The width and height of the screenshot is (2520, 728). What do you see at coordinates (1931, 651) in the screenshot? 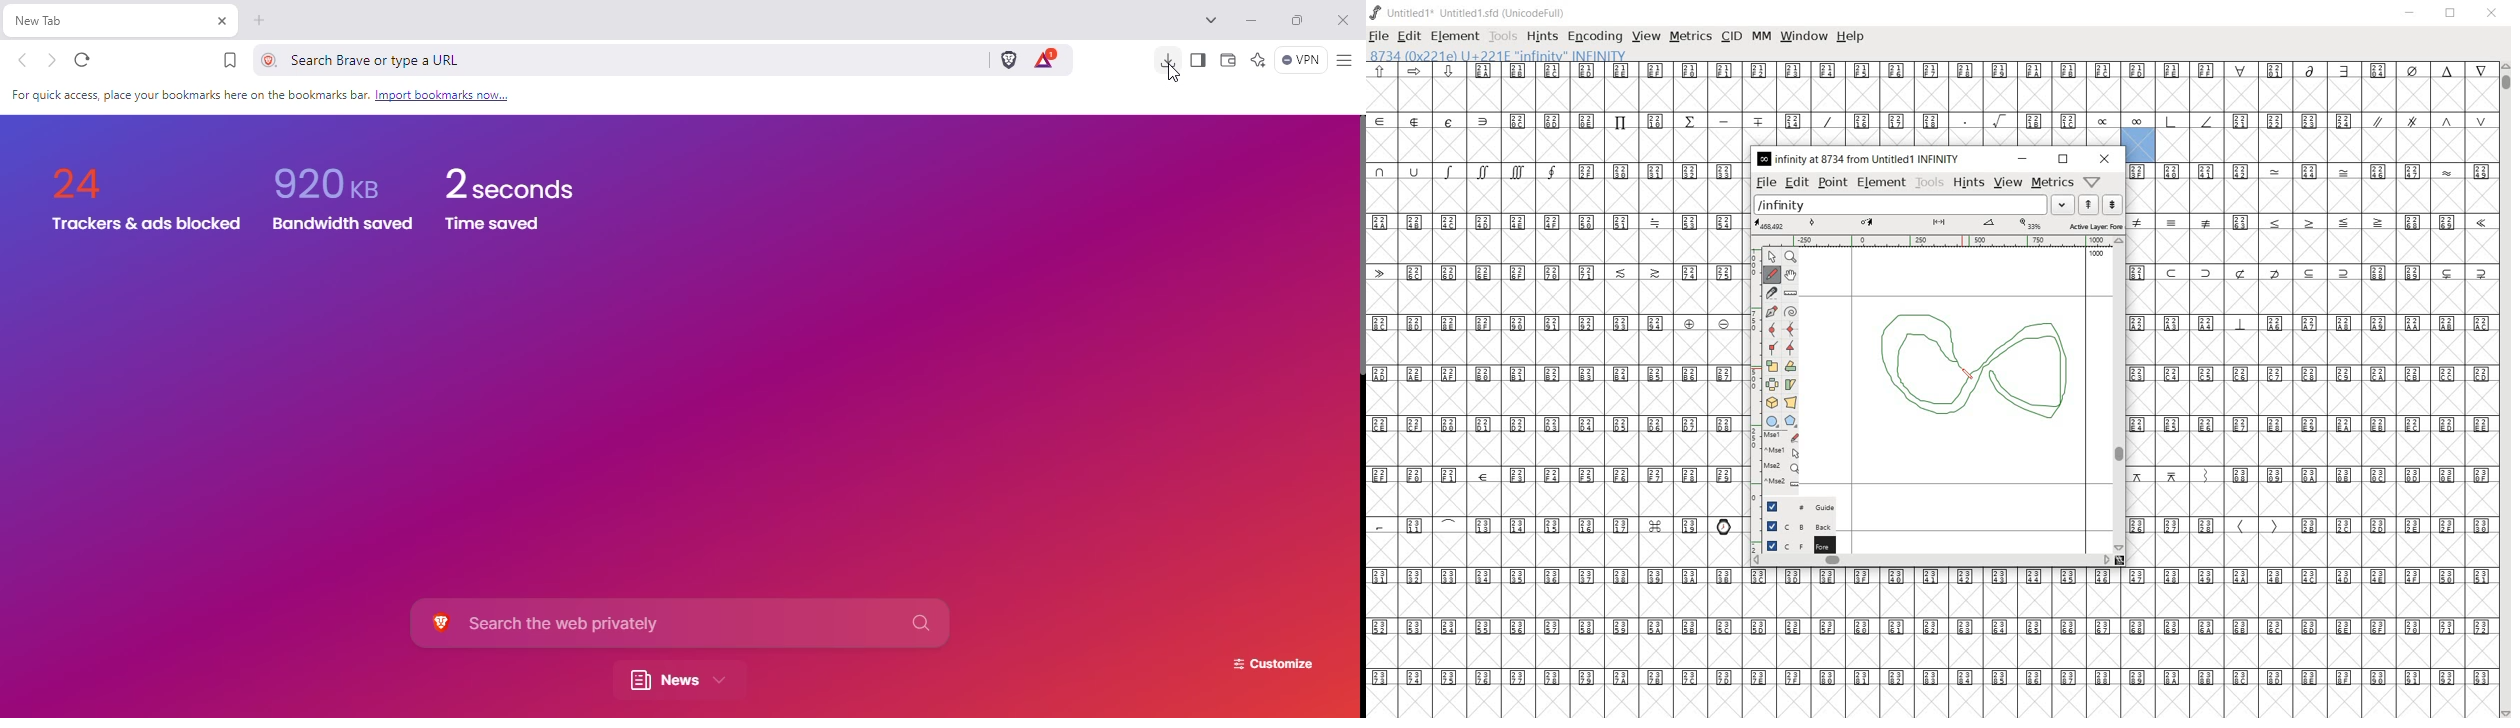
I see `empty glyph slots` at bounding box center [1931, 651].